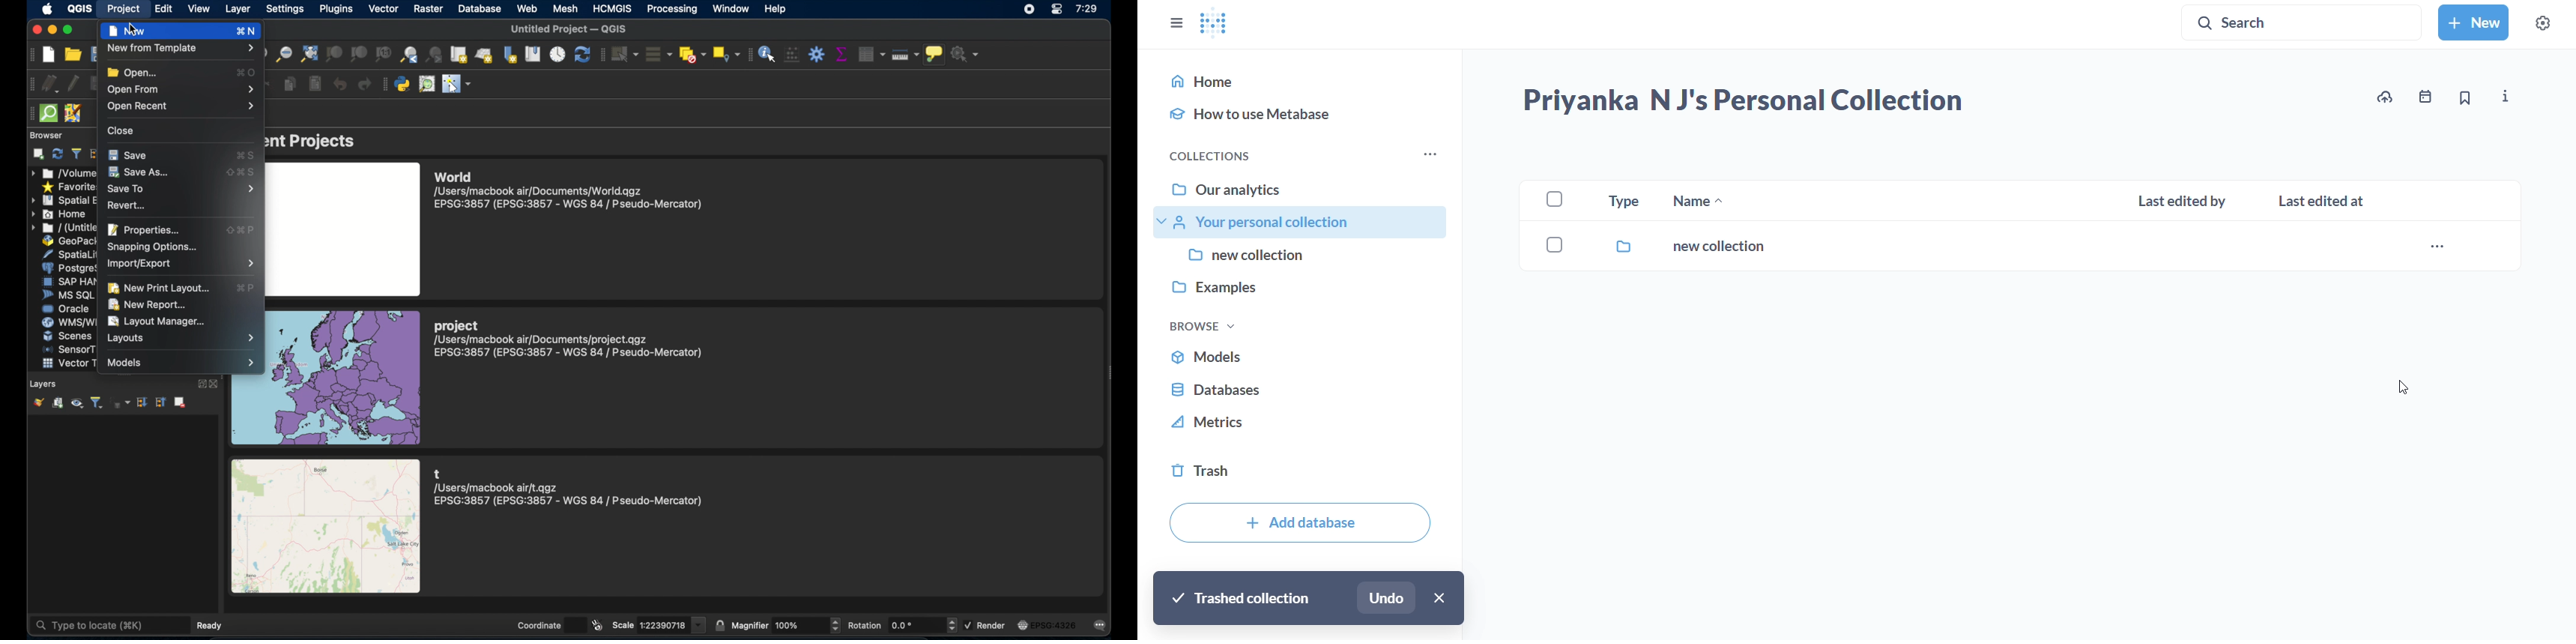 The height and width of the screenshot is (644, 2576). I want to click on edit, so click(163, 9).